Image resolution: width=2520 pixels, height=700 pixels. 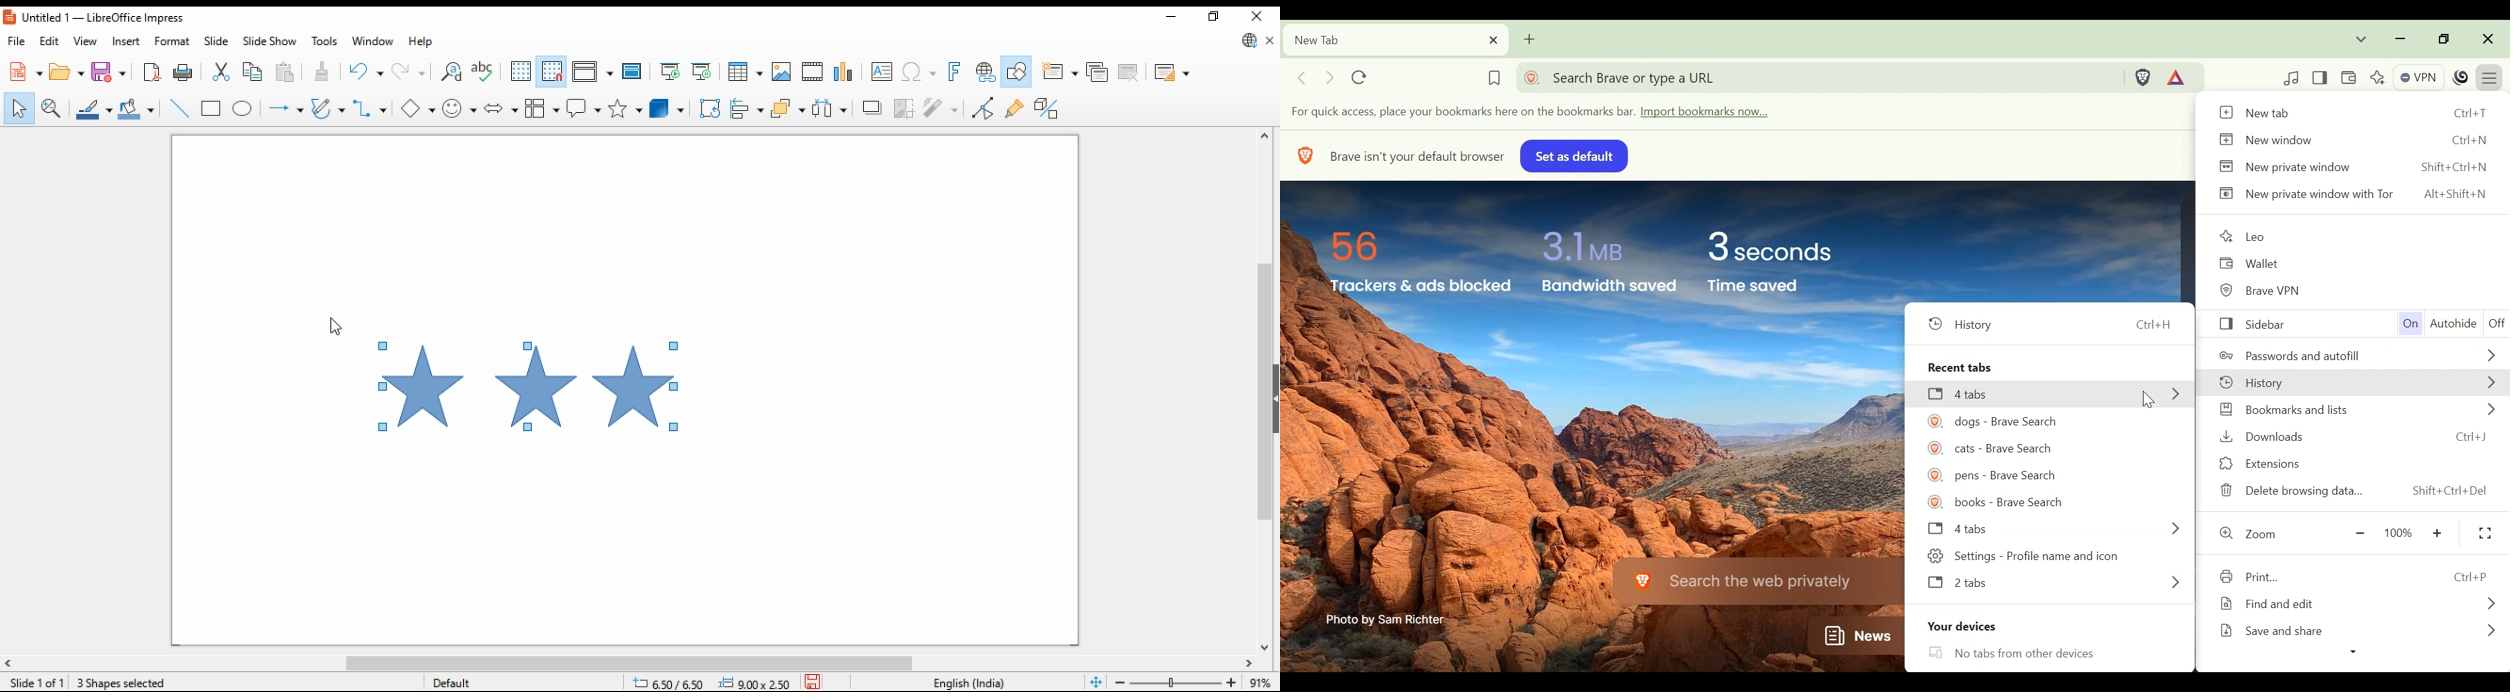 What do you see at coordinates (1050, 108) in the screenshot?
I see `toggle extrusions` at bounding box center [1050, 108].